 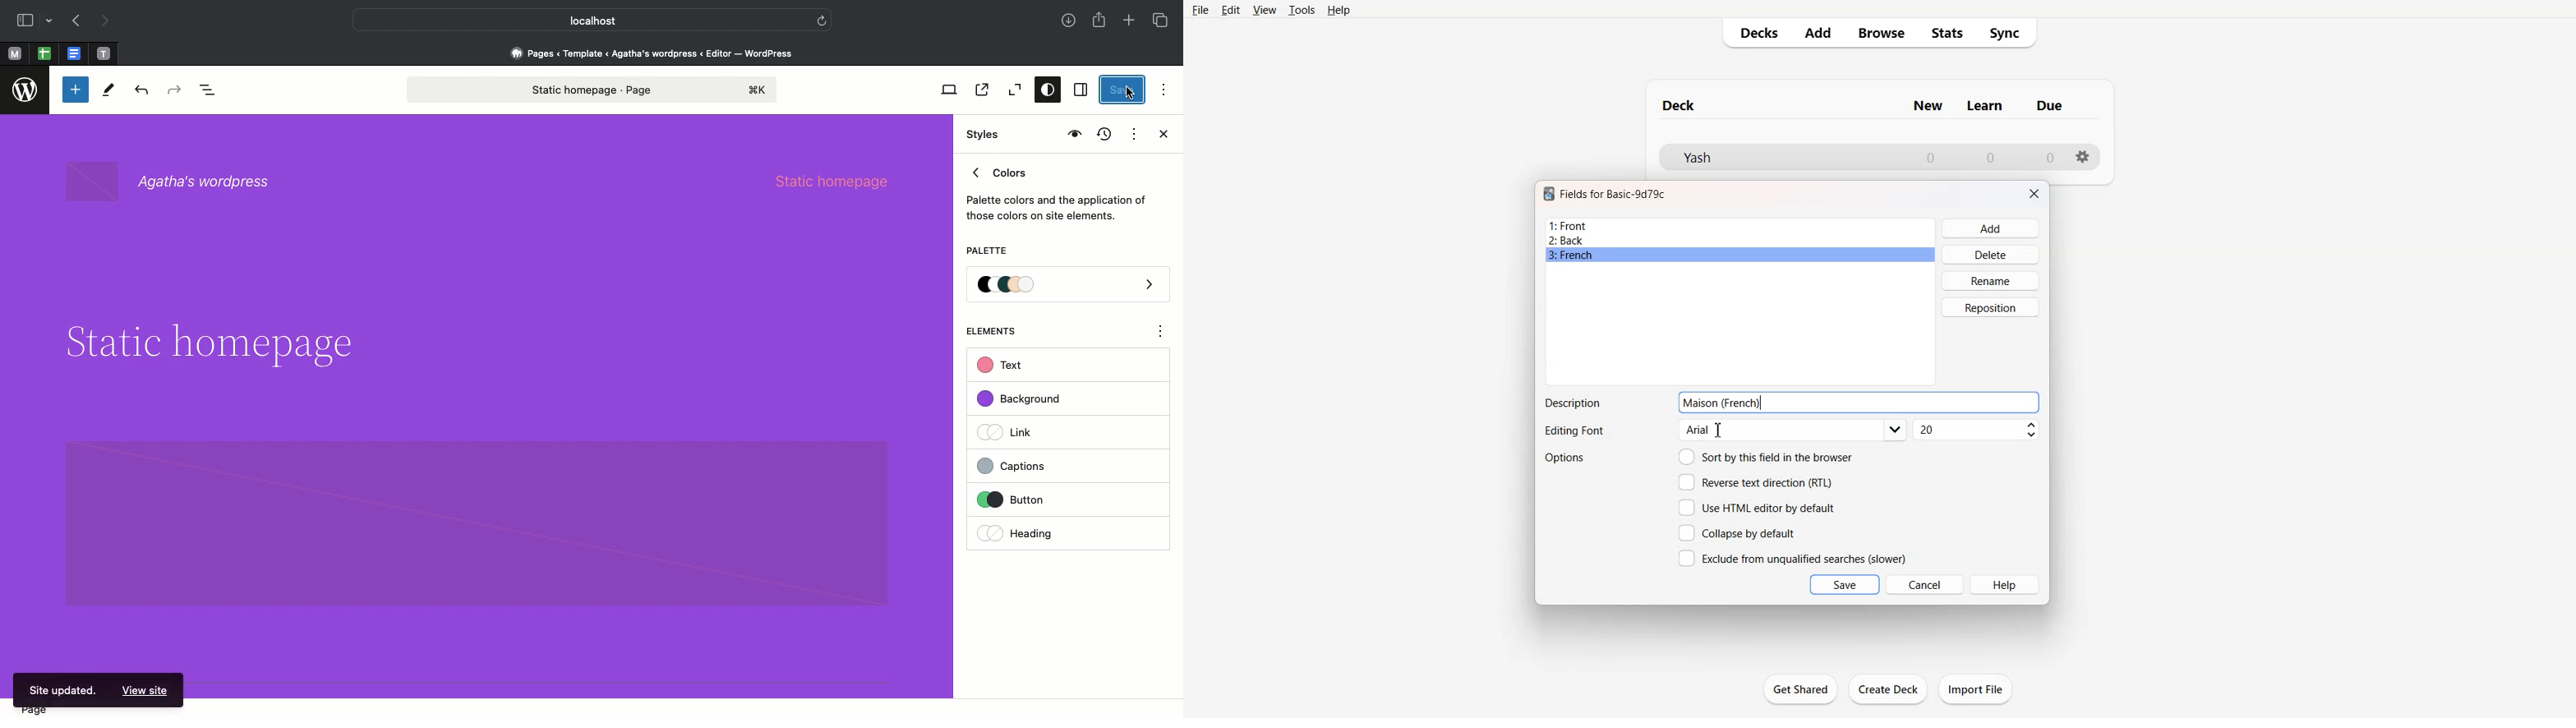 What do you see at coordinates (1975, 689) in the screenshot?
I see `Import File` at bounding box center [1975, 689].